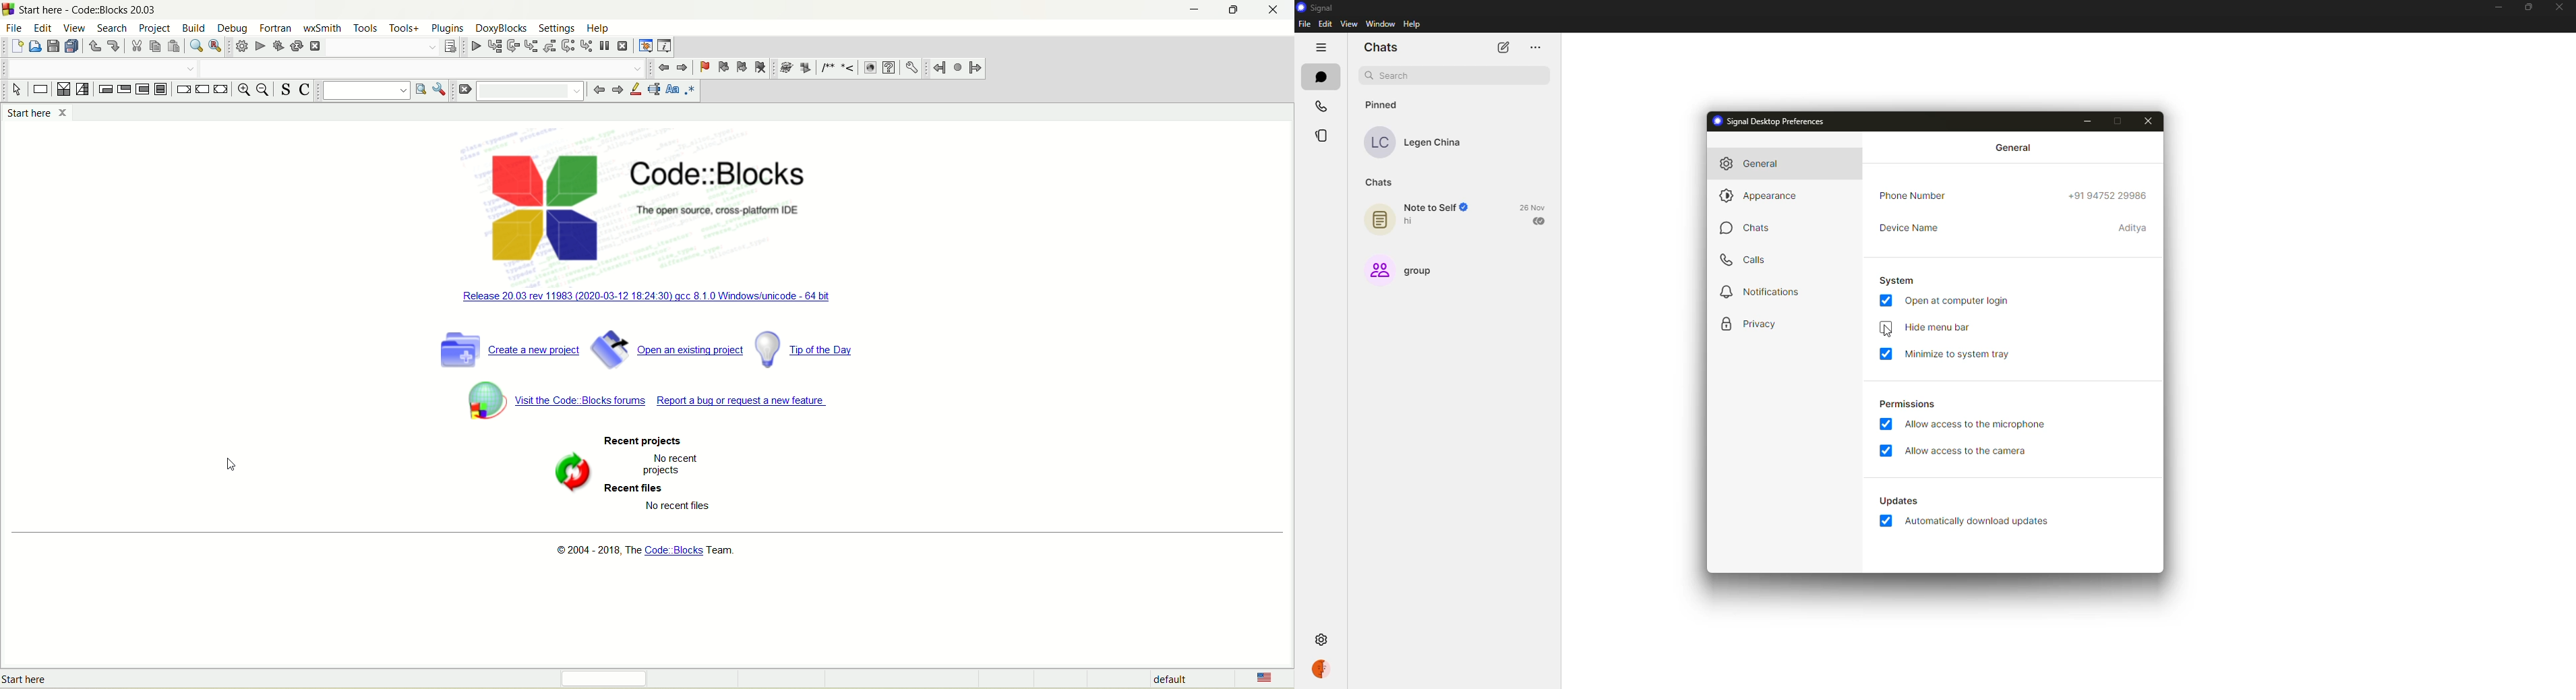  What do you see at coordinates (2529, 6) in the screenshot?
I see `maximize` at bounding box center [2529, 6].